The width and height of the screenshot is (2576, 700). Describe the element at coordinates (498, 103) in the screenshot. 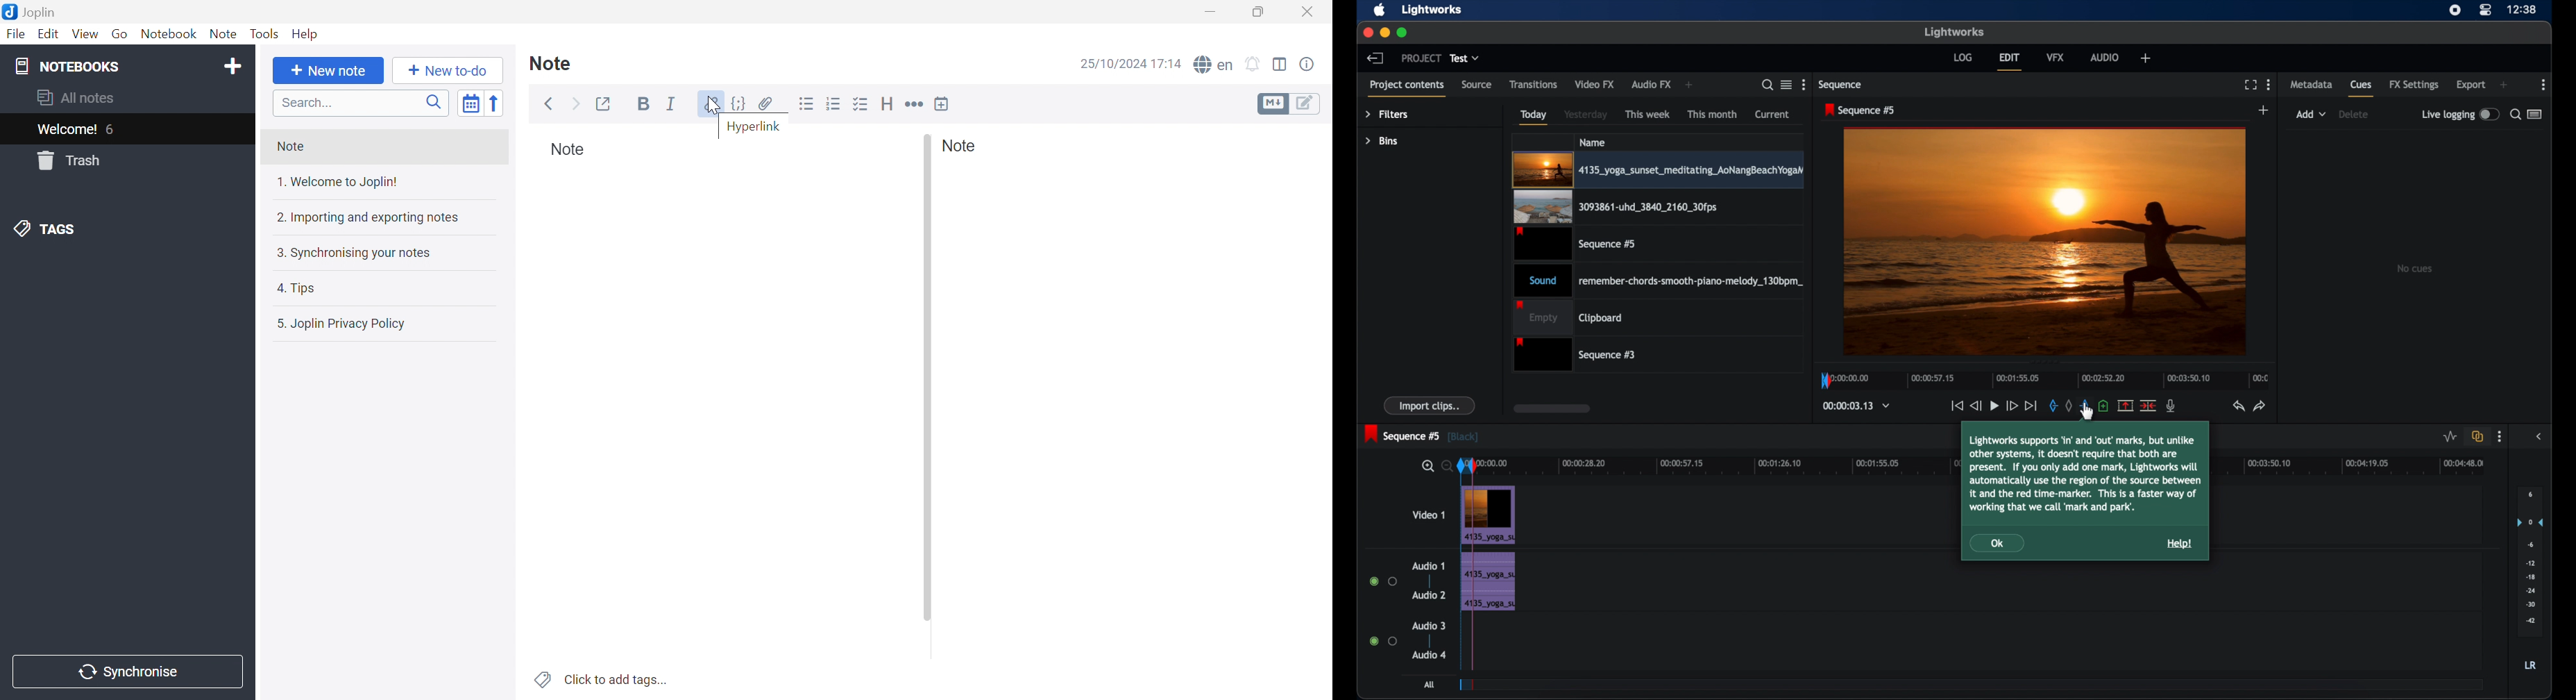

I see `Reverse sort order` at that location.